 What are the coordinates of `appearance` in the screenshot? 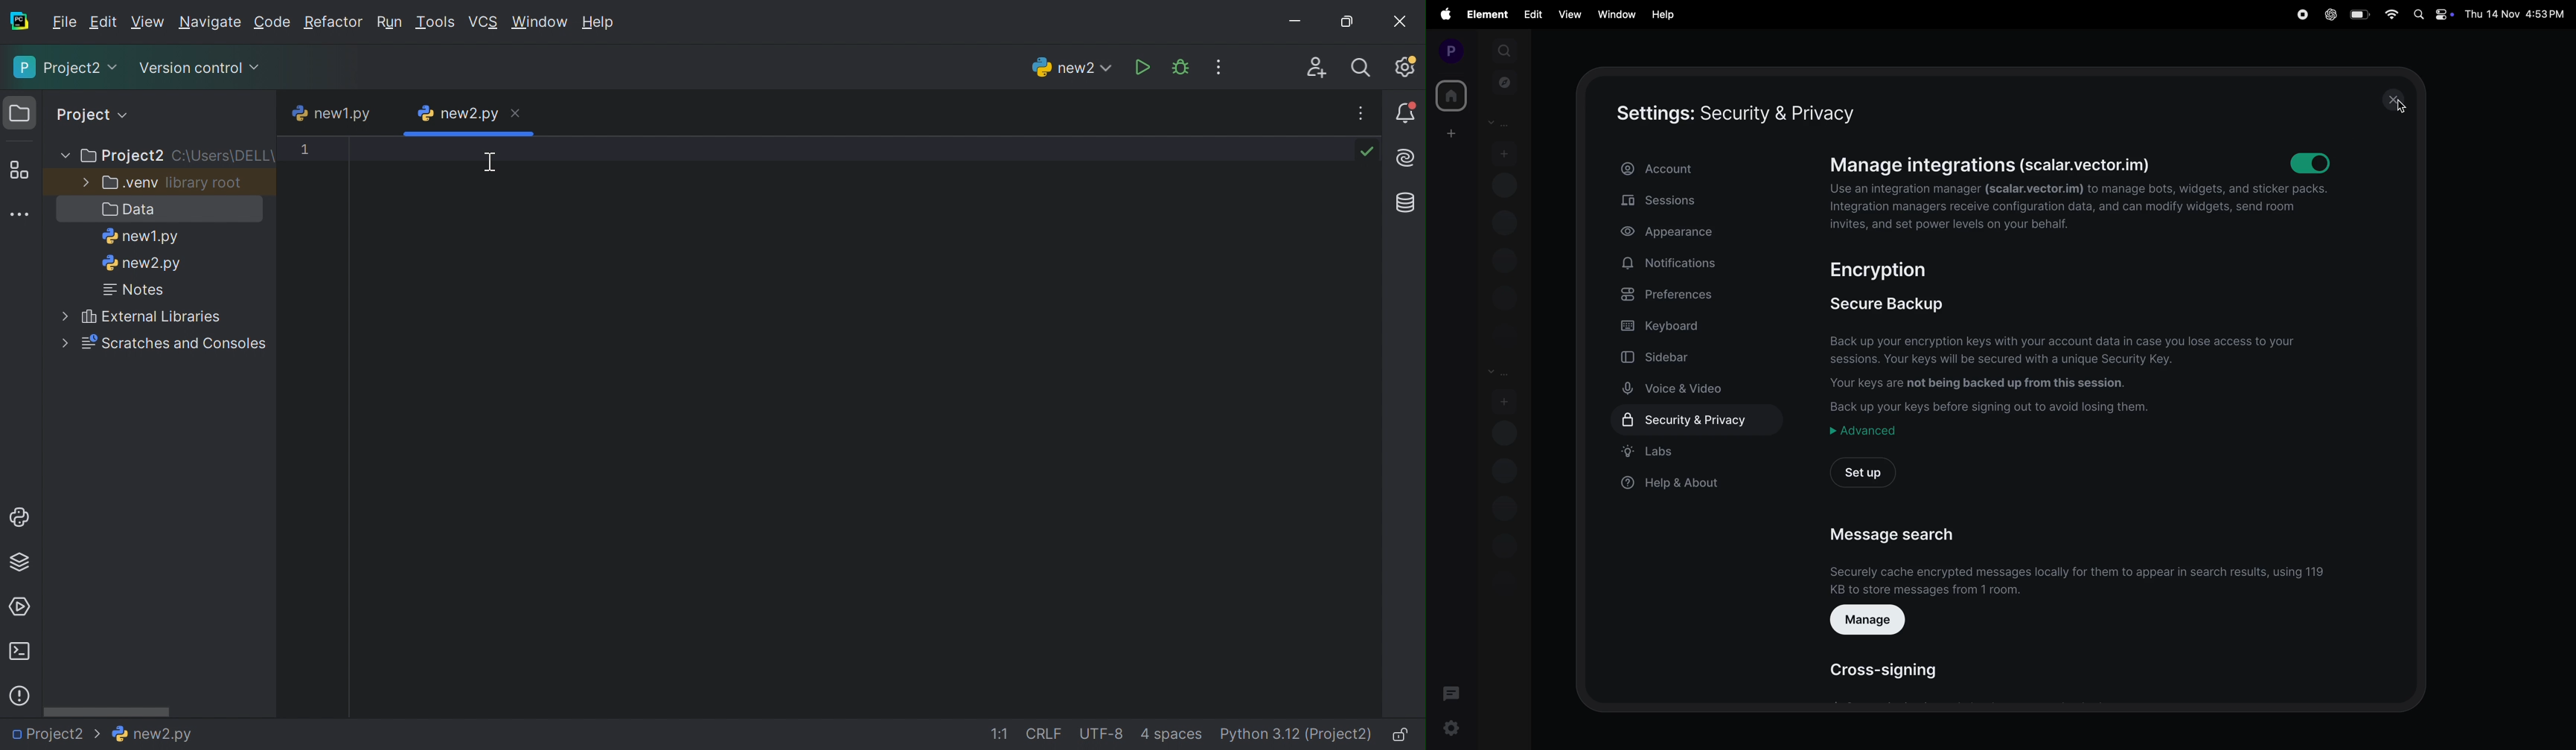 It's located at (1668, 235).